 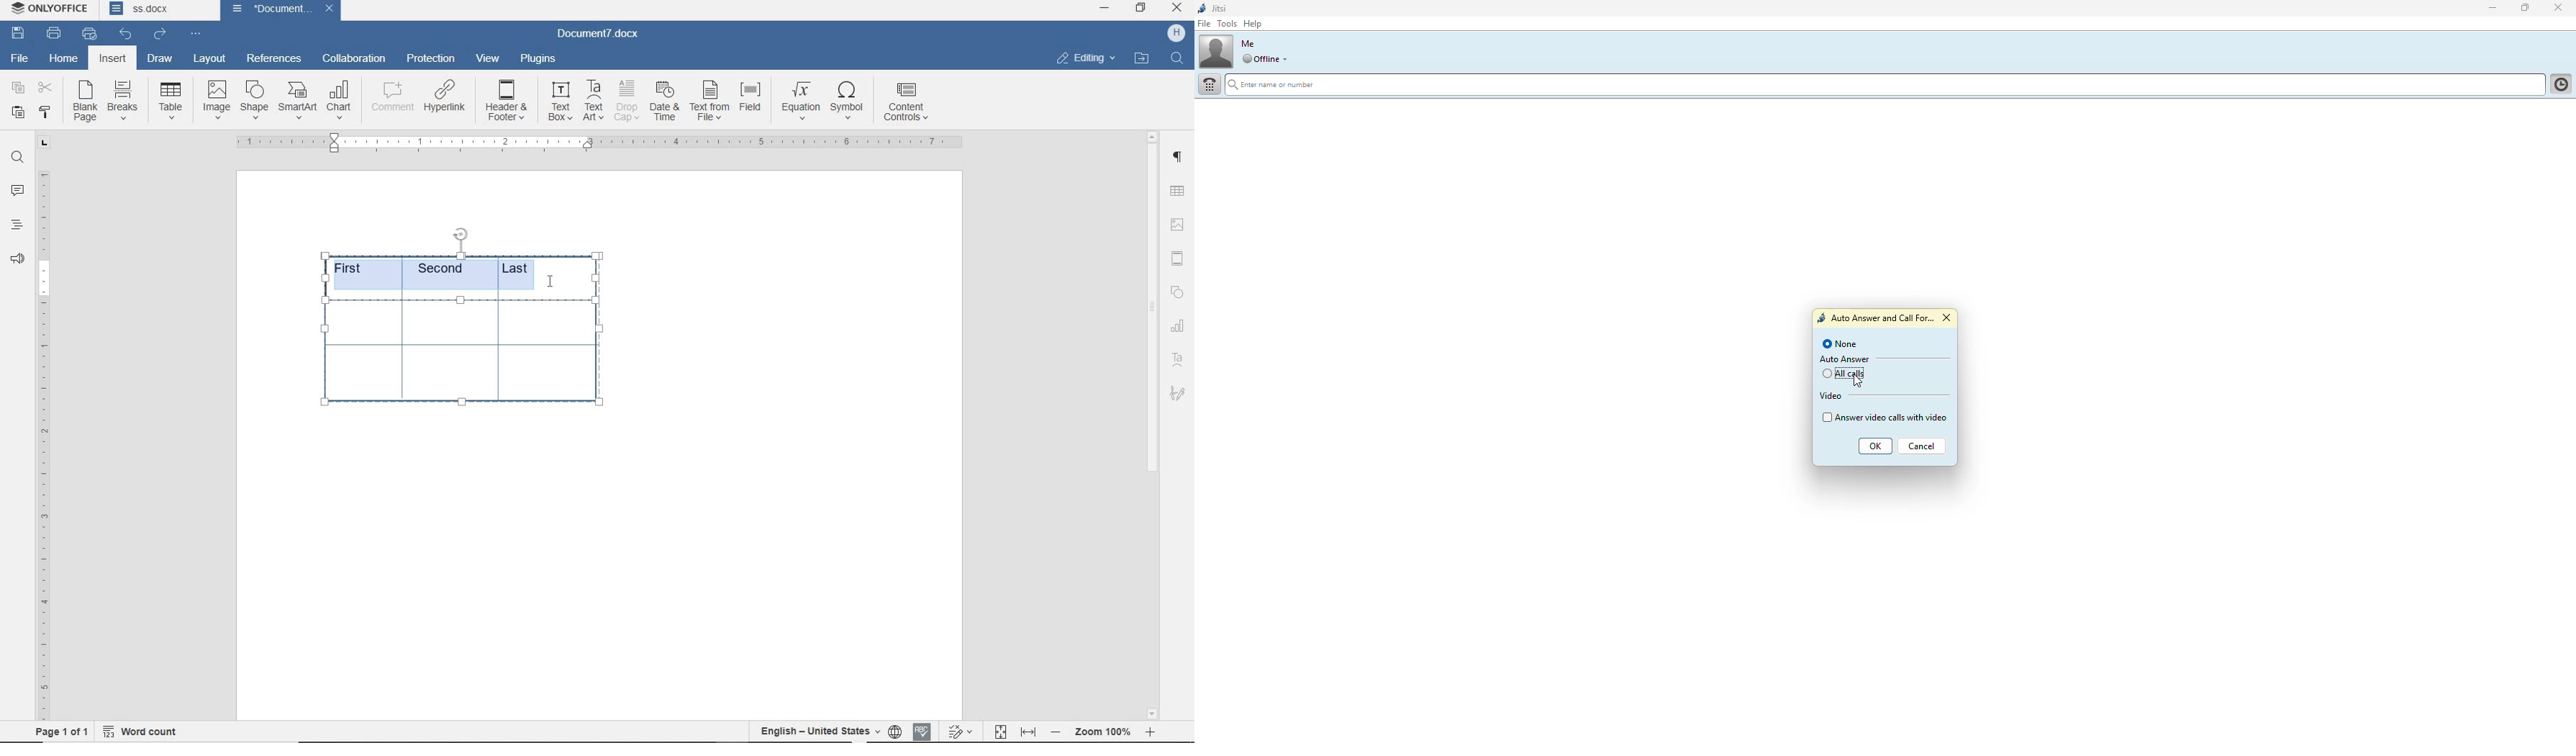 What do you see at coordinates (1154, 712) in the screenshot?
I see `scroll down` at bounding box center [1154, 712].